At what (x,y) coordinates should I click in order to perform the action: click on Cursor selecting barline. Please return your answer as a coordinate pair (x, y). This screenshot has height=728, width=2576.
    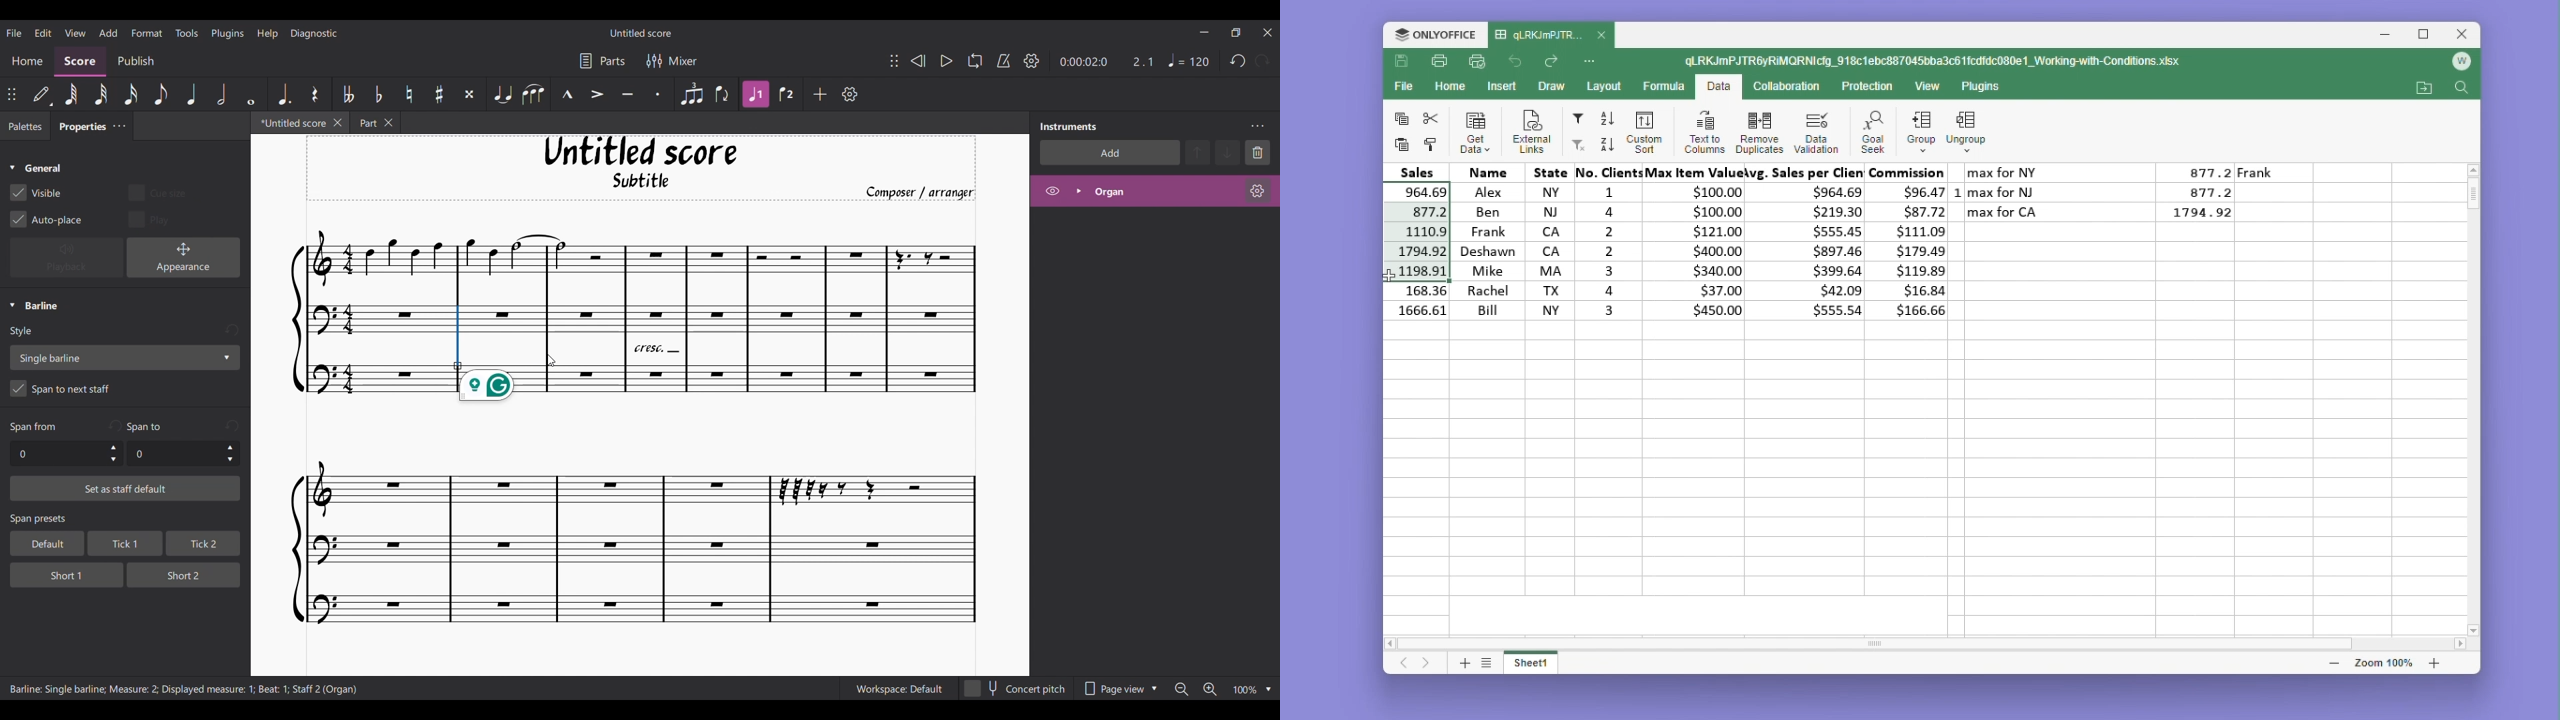
    Looking at the image, I should click on (551, 361).